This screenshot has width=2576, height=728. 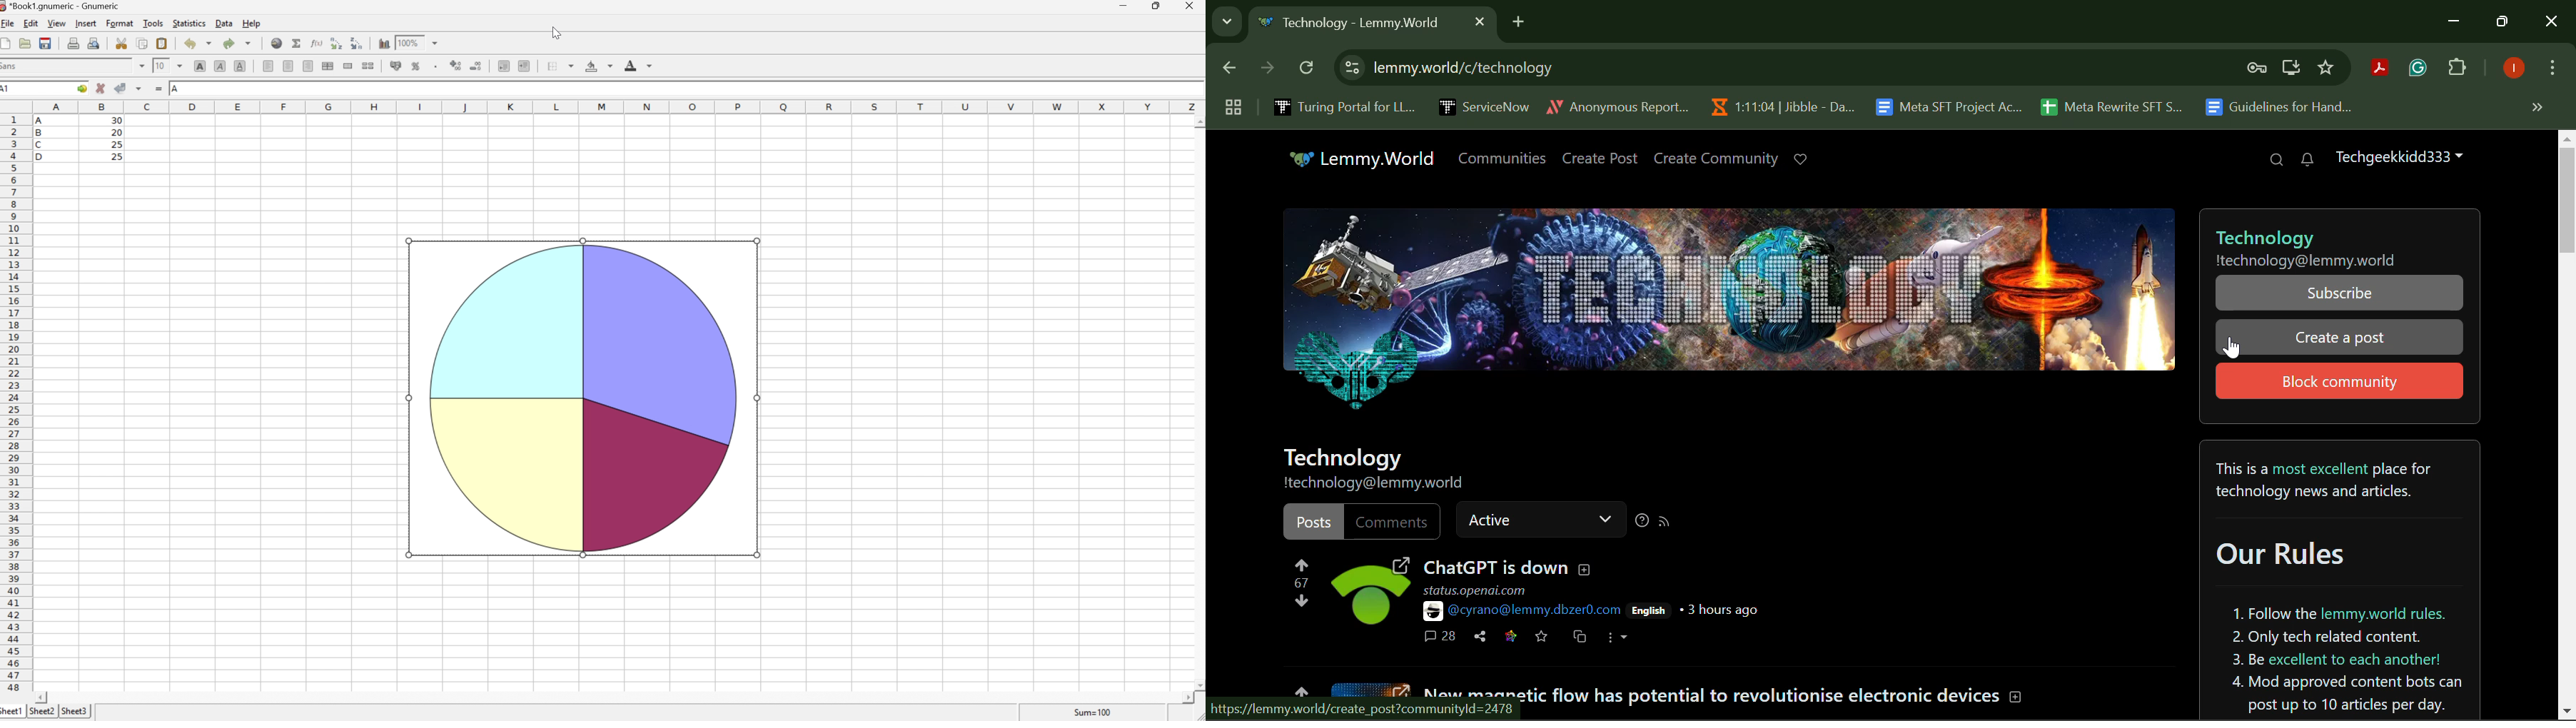 What do you see at coordinates (2552, 23) in the screenshot?
I see `Close Window` at bounding box center [2552, 23].